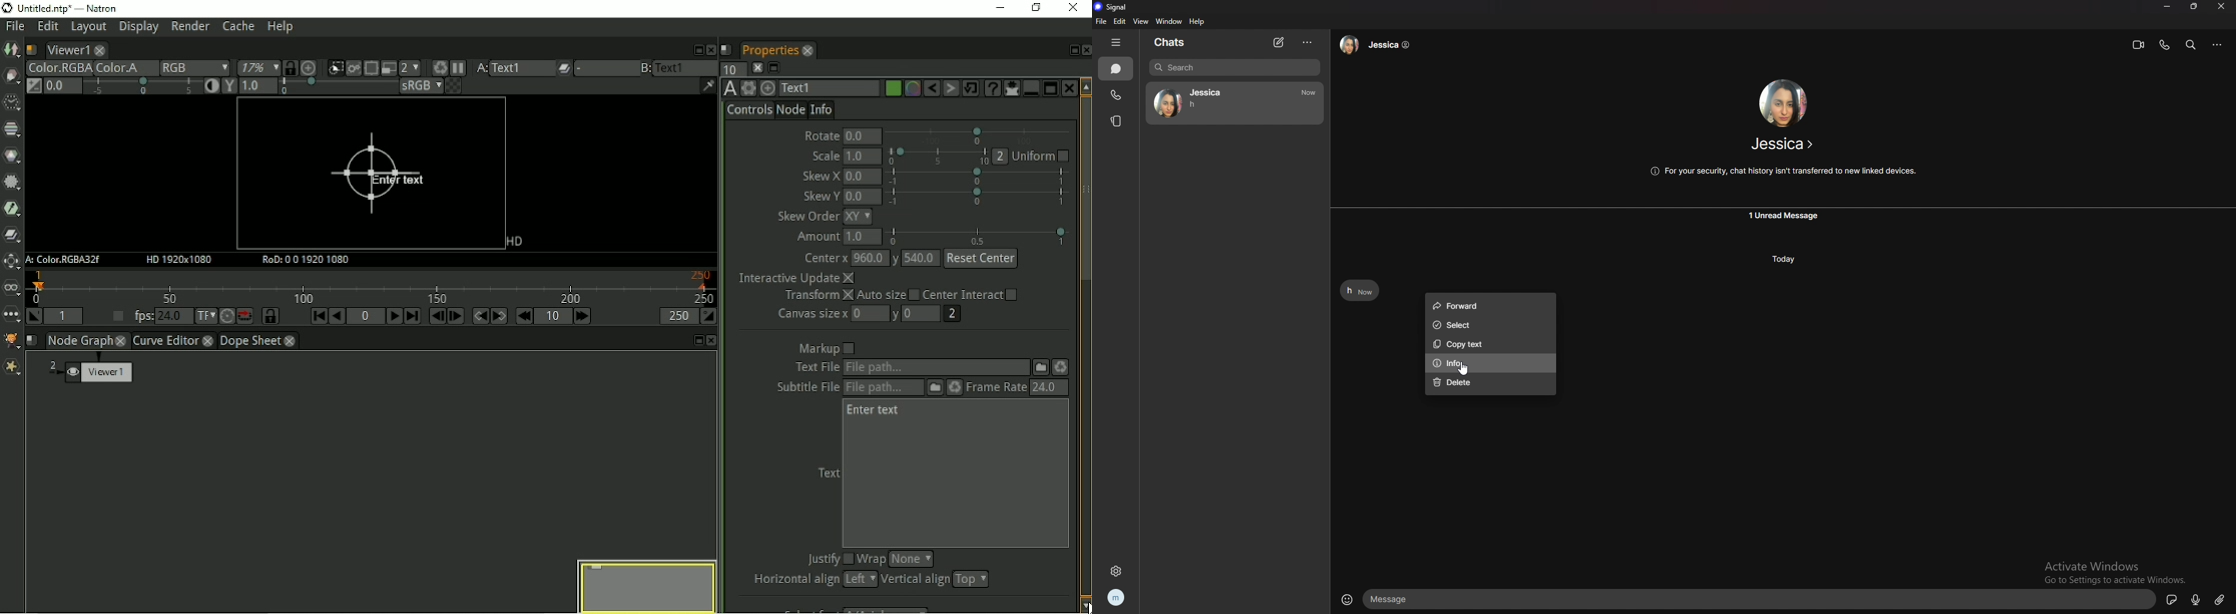  I want to click on delete, so click(1489, 383).